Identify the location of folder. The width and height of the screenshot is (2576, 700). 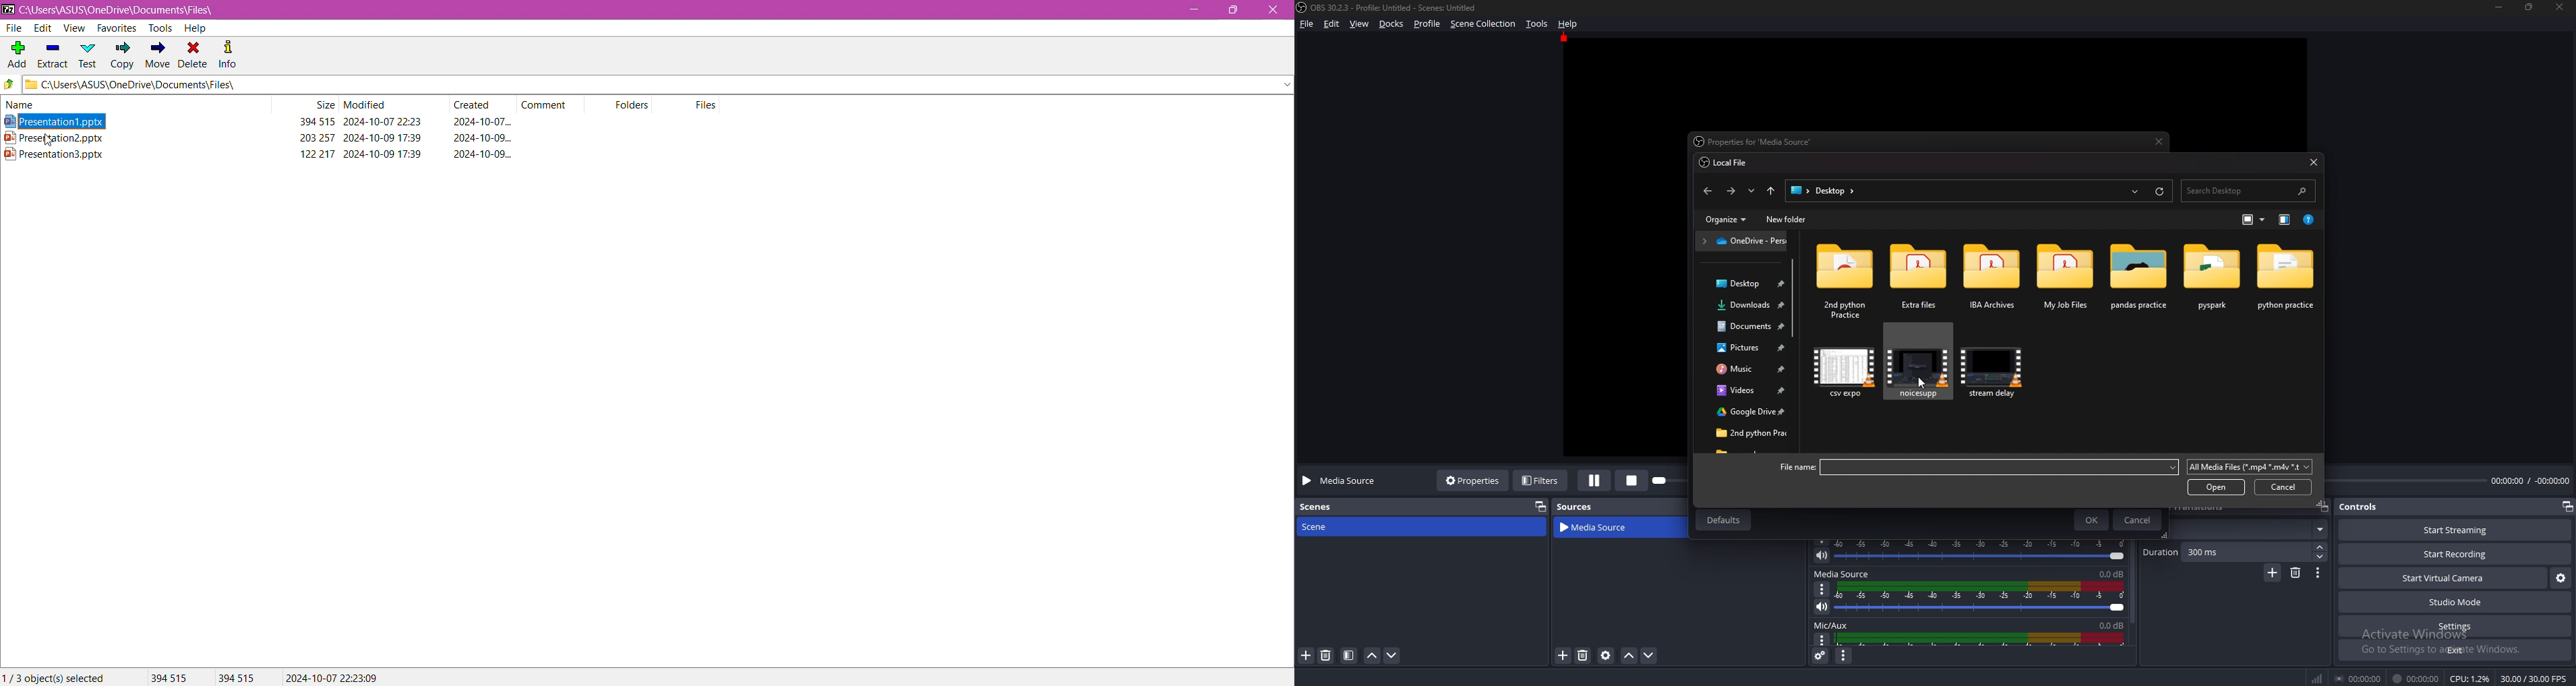
(1845, 279).